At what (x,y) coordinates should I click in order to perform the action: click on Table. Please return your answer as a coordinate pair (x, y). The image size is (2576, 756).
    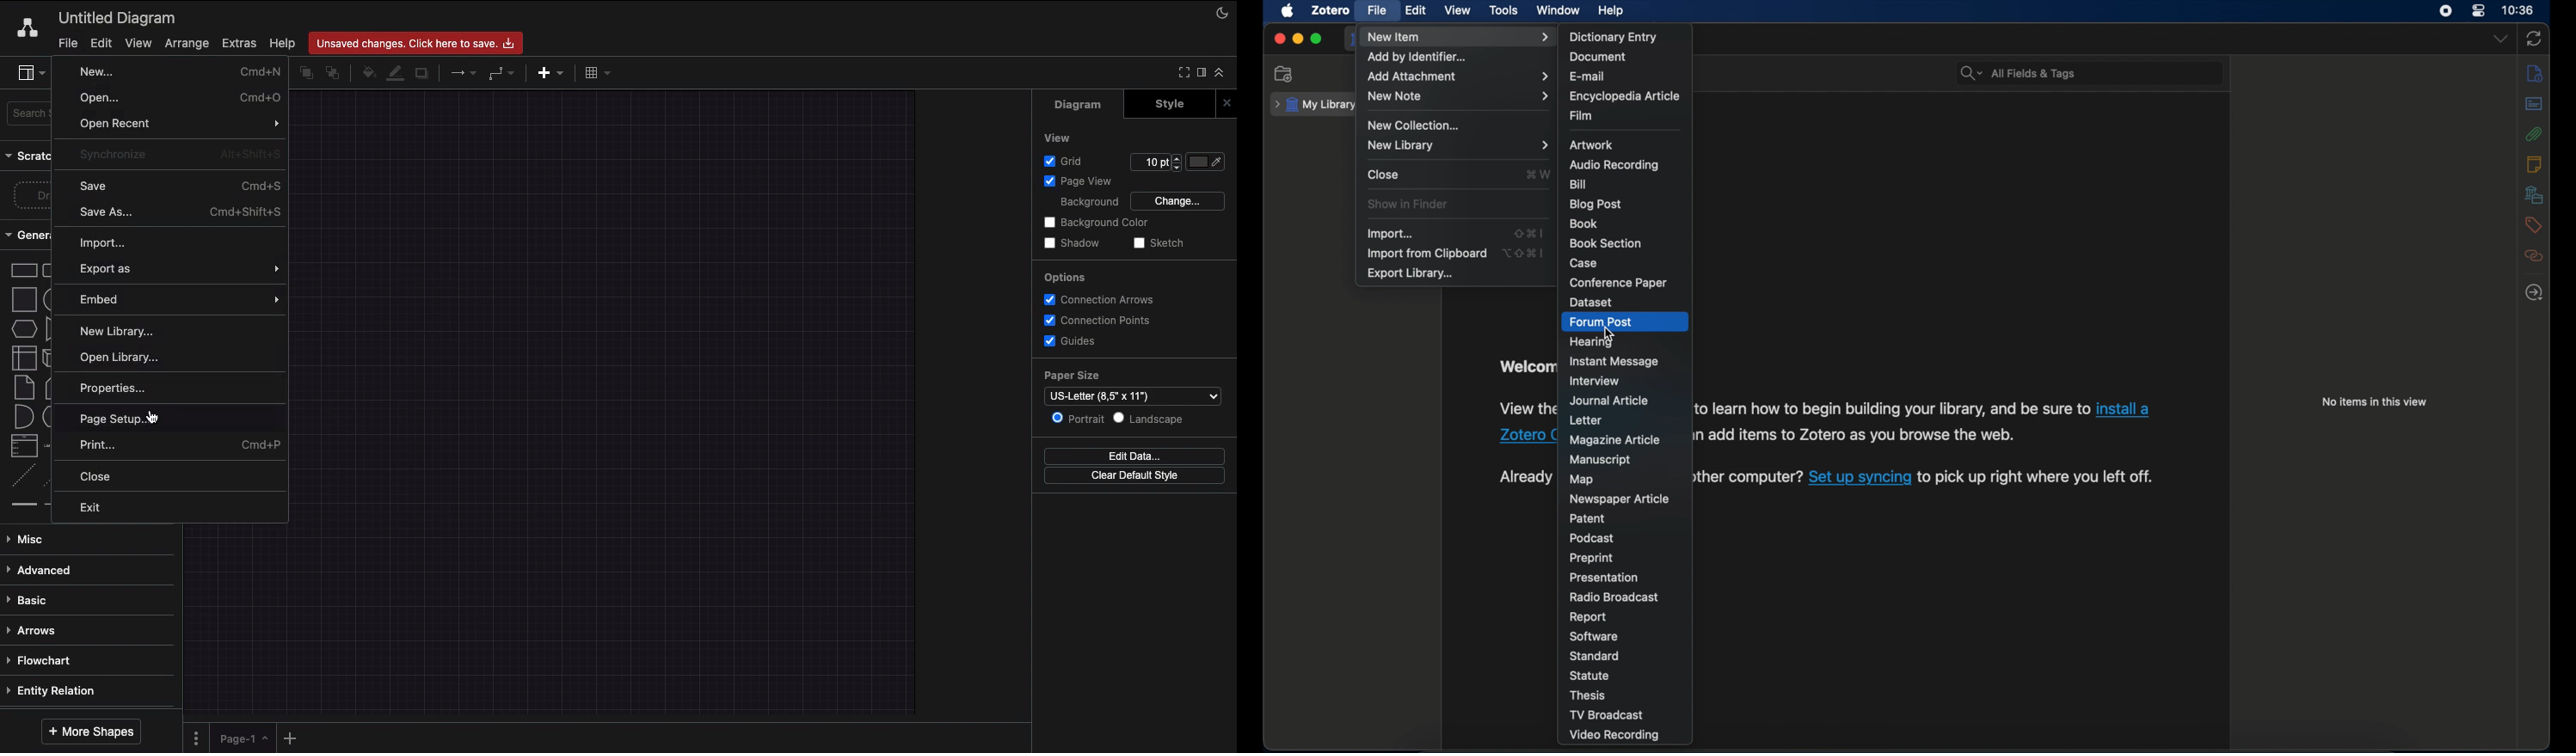
    Looking at the image, I should click on (595, 71).